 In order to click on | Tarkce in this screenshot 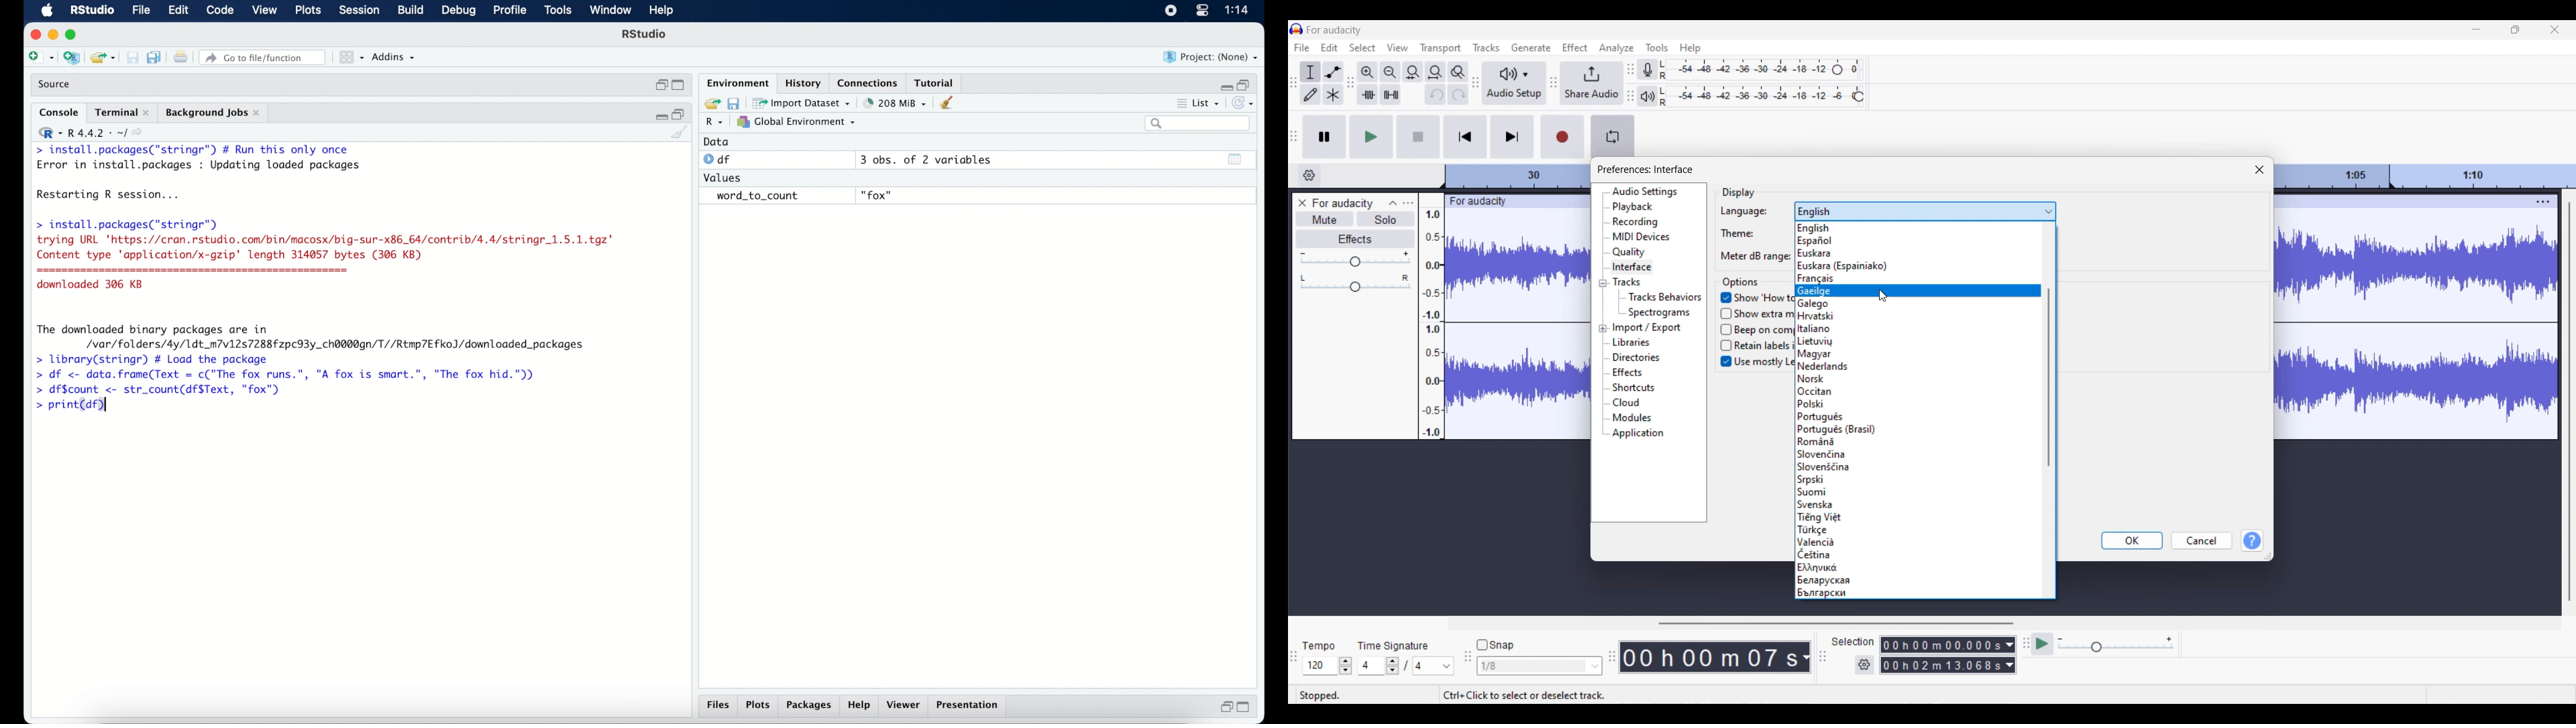, I will do `click(1812, 529)`.